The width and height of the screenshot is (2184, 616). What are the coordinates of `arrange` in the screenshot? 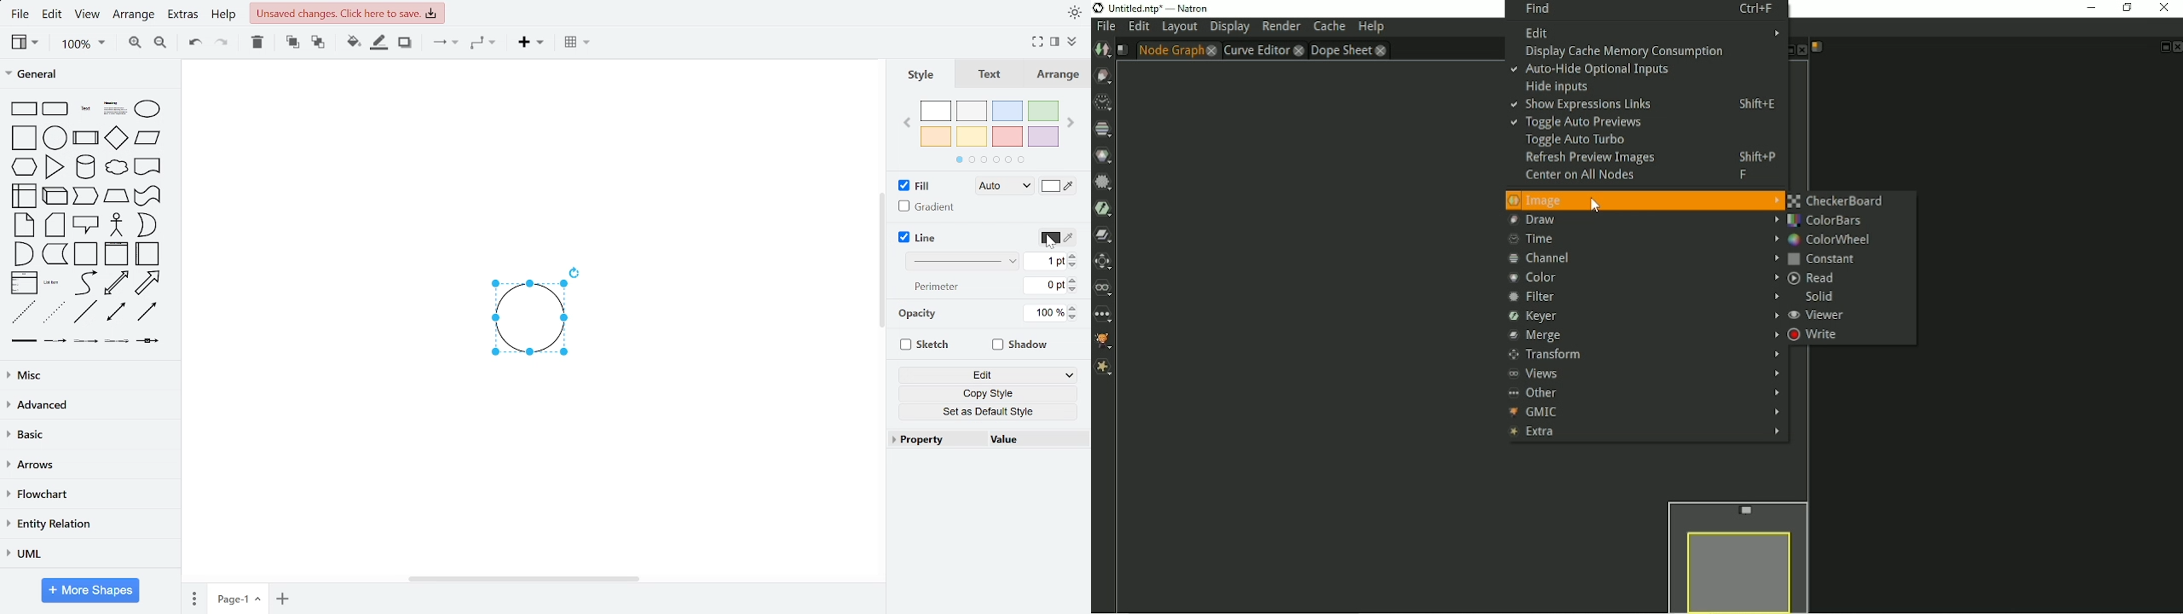 It's located at (133, 17).